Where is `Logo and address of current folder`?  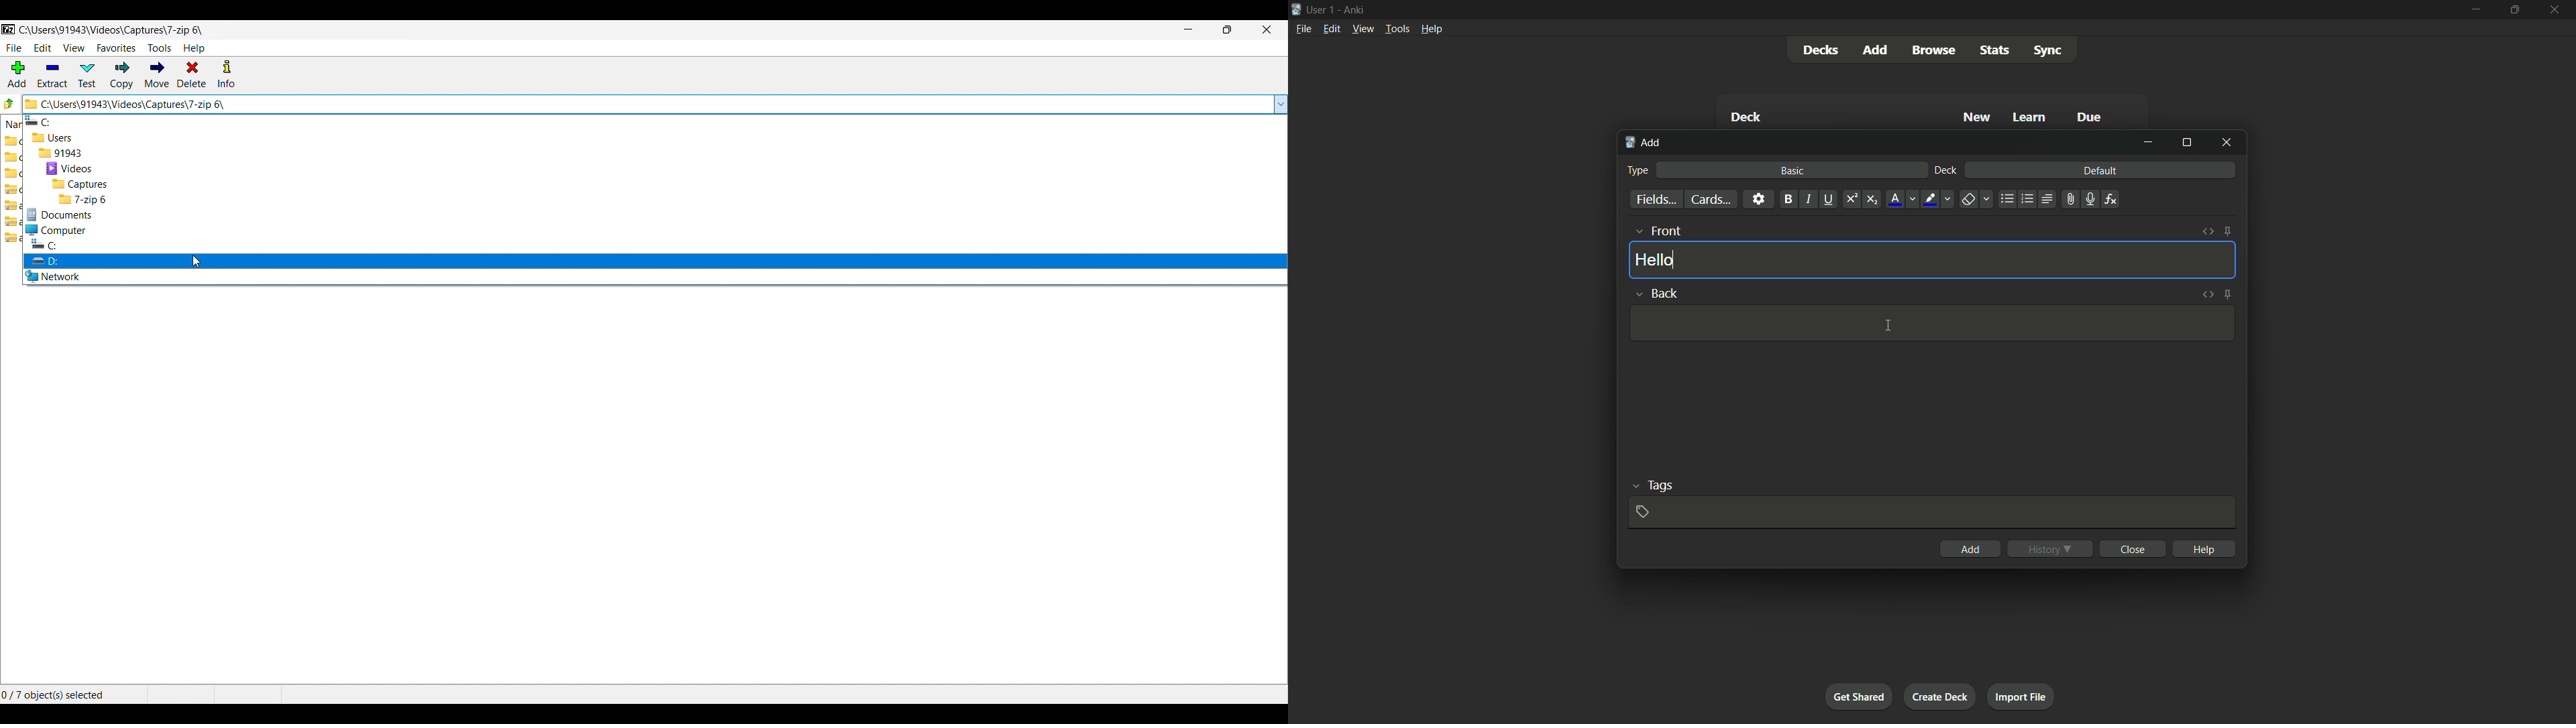
Logo and address of current folder is located at coordinates (647, 104).